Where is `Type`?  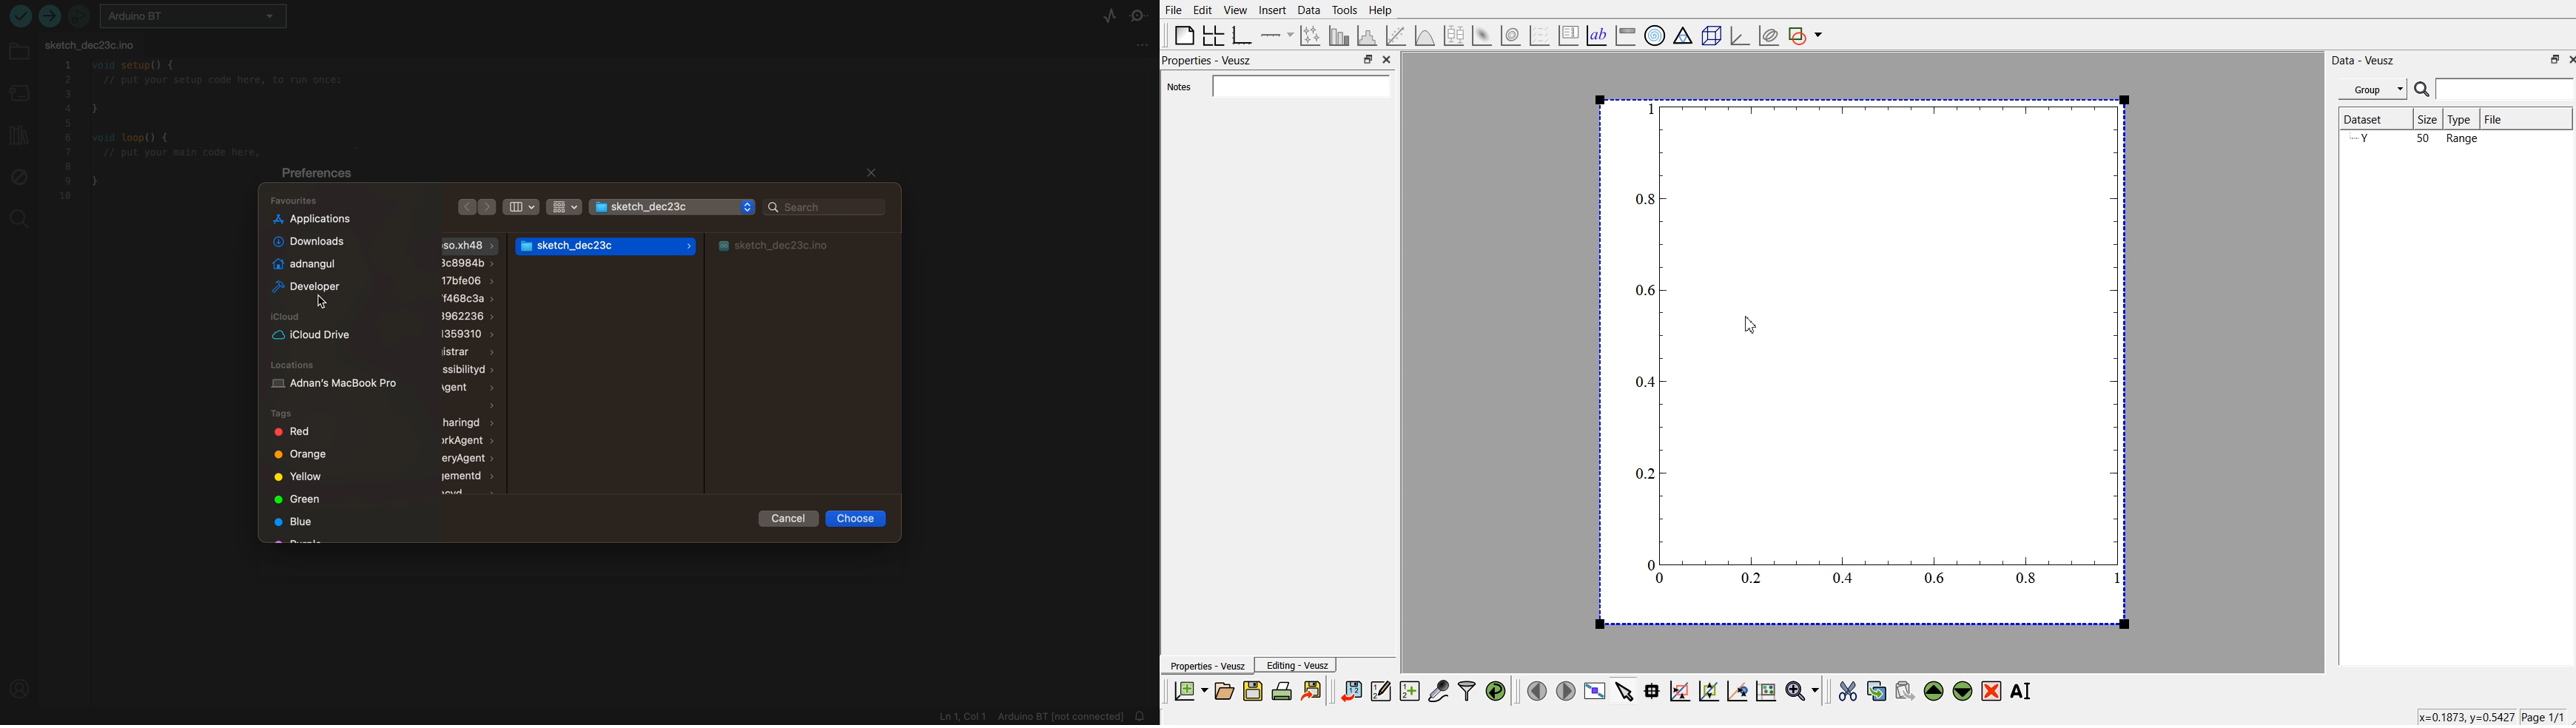
Type is located at coordinates (2463, 118).